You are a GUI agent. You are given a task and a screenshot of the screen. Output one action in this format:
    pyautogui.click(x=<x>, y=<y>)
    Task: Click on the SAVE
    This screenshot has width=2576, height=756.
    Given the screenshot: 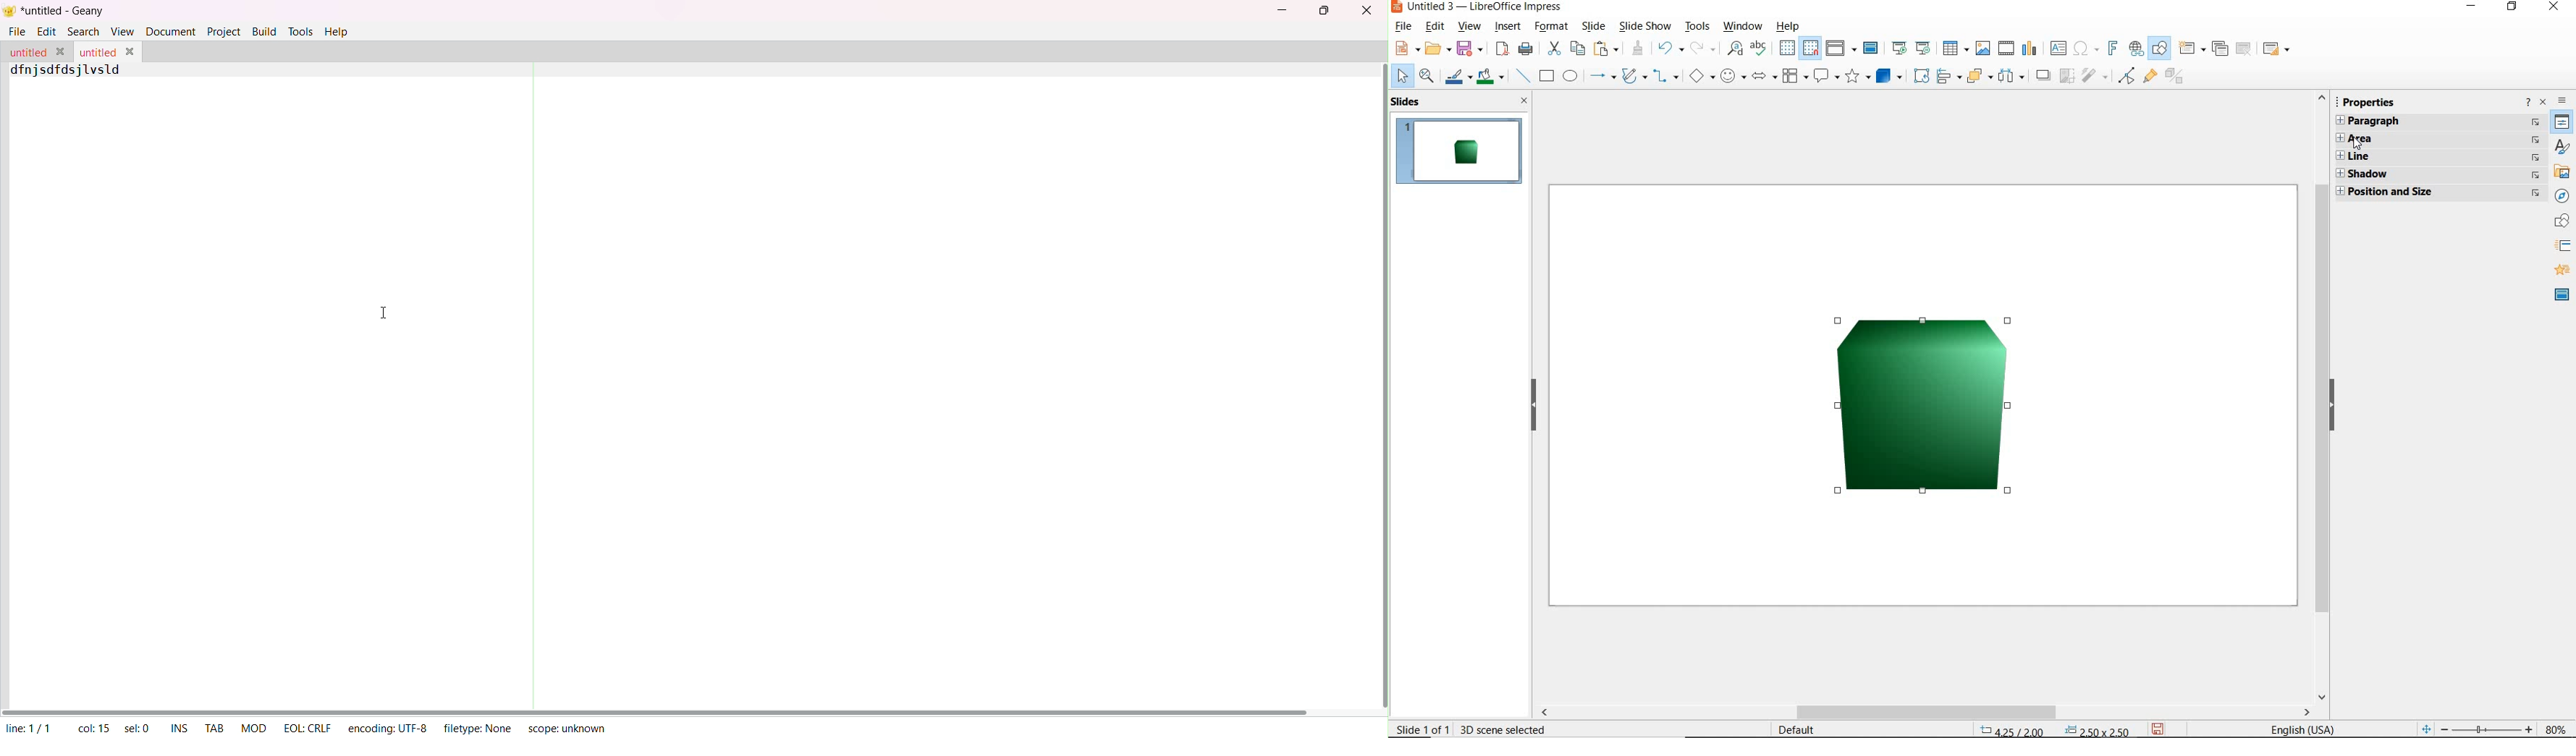 What is the action you would take?
    pyautogui.click(x=2162, y=728)
    